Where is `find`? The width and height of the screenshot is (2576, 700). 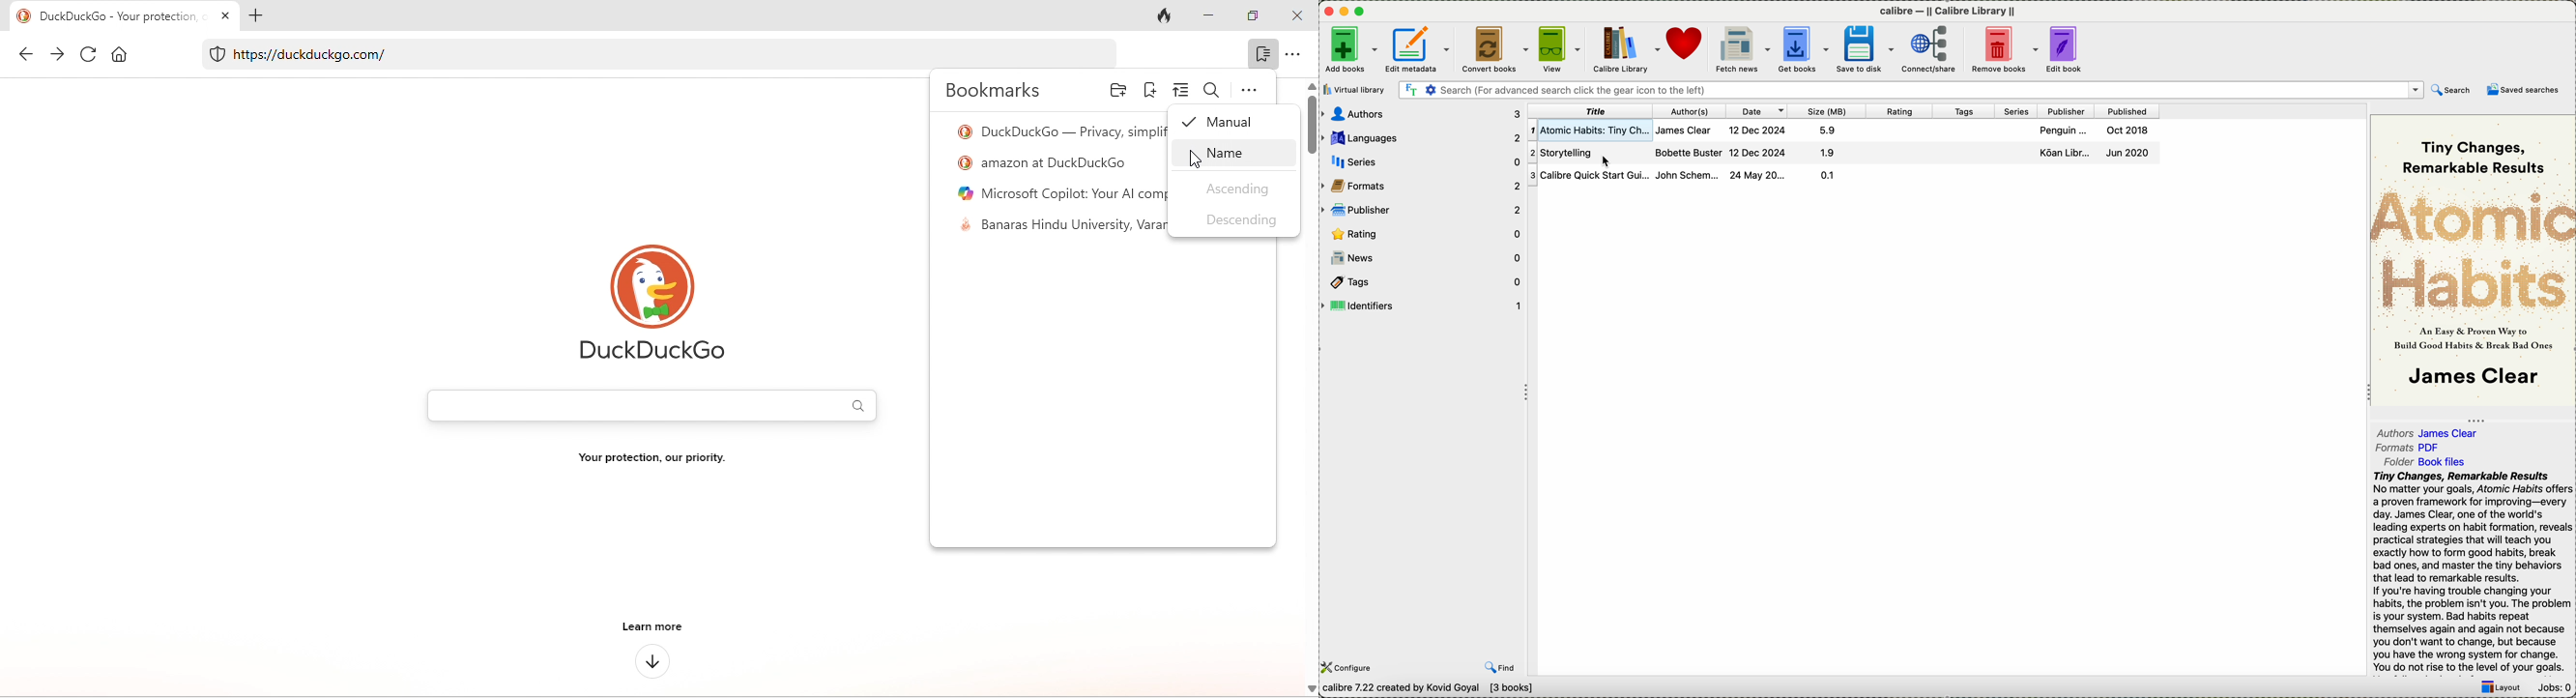 find is located at coordinates (1499, 667).